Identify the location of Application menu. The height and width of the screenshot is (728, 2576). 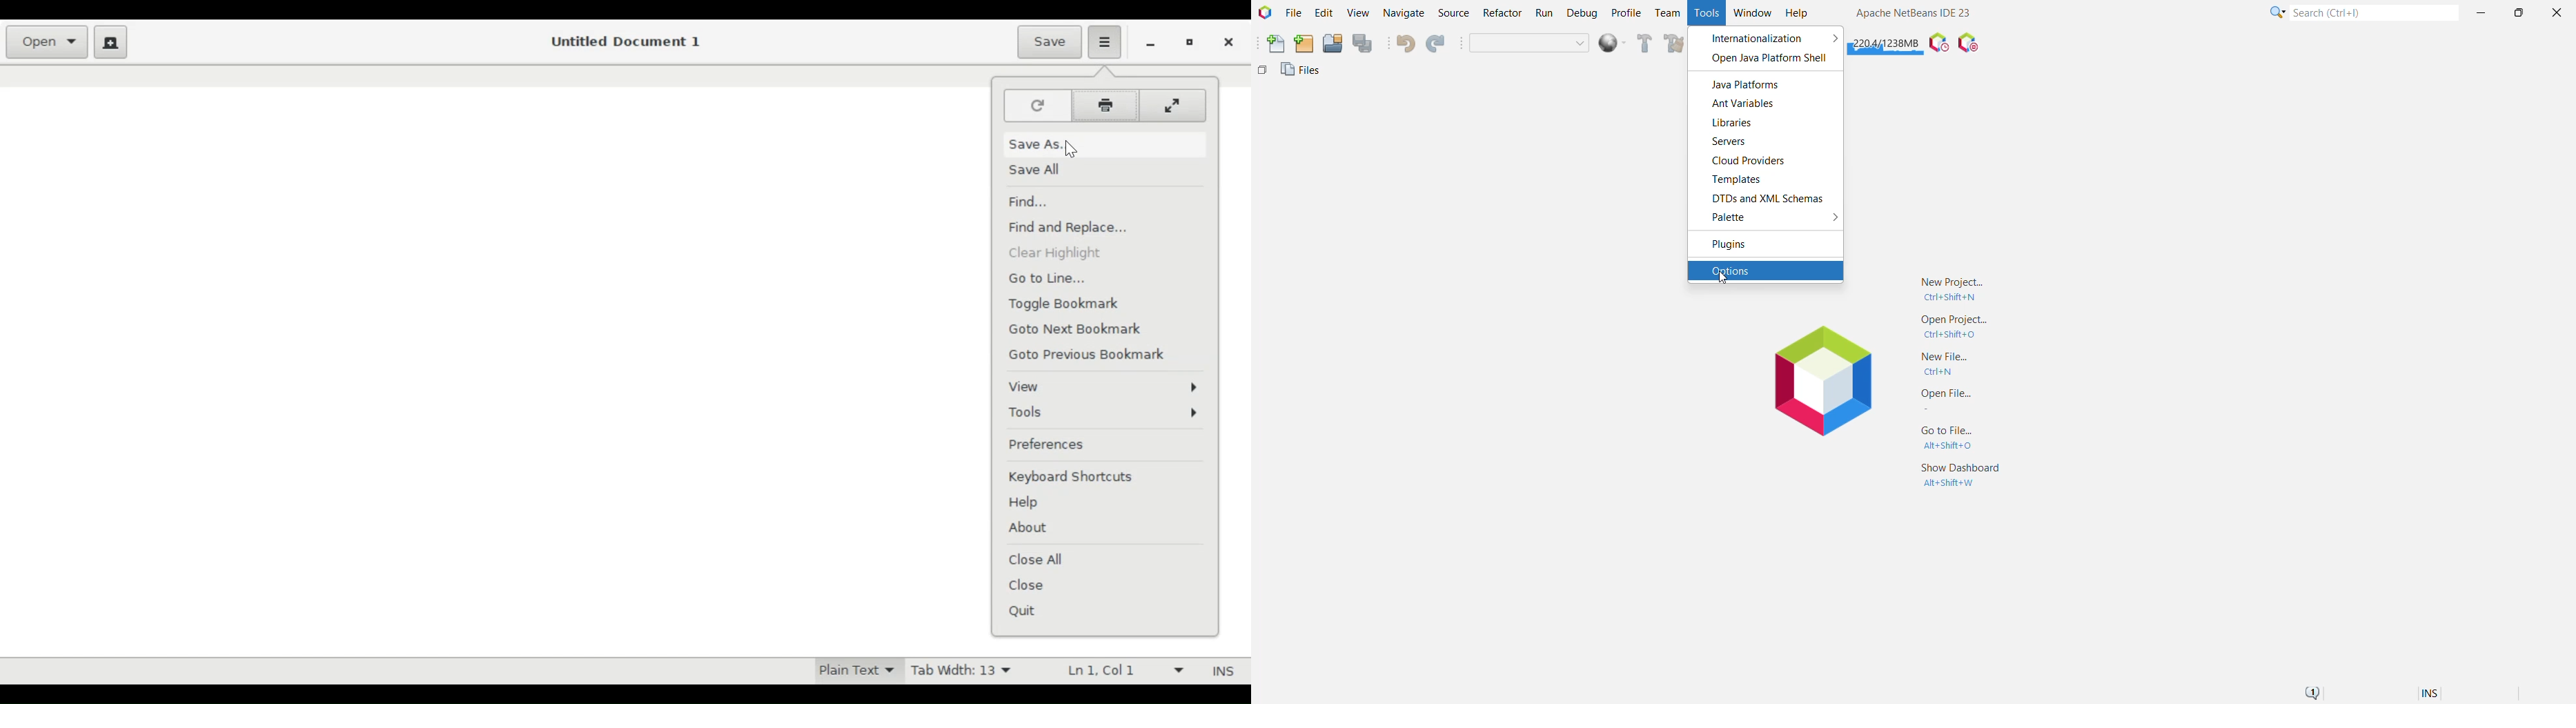
(1104, 41).